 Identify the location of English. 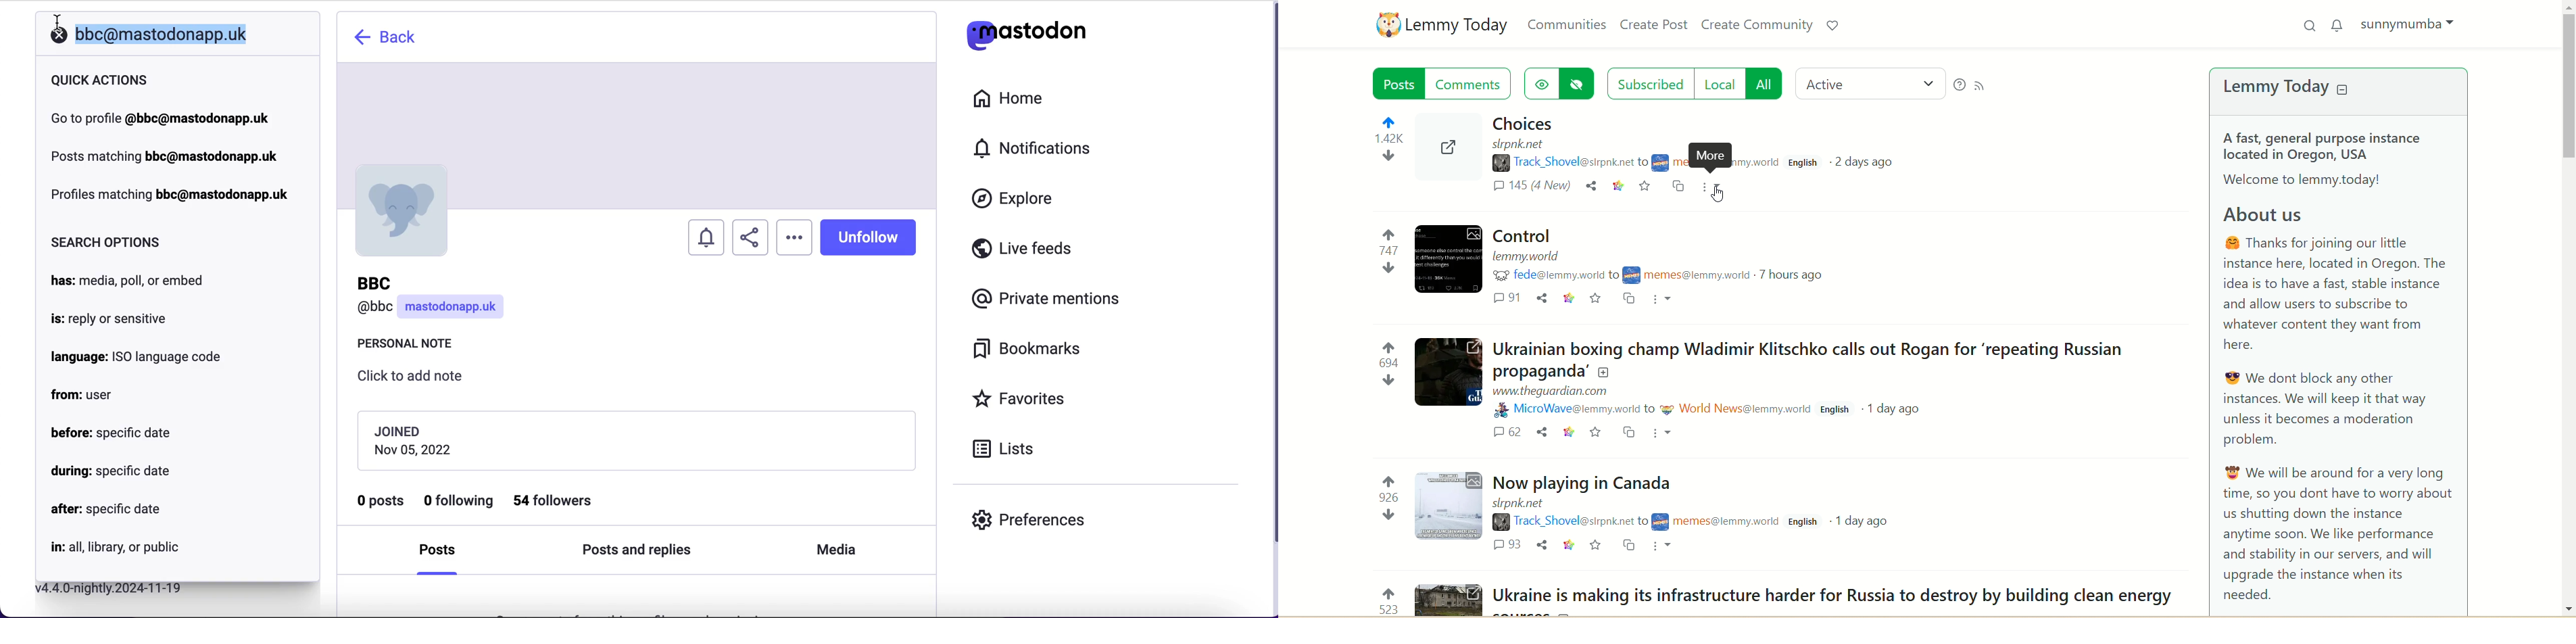
(1838, 410).